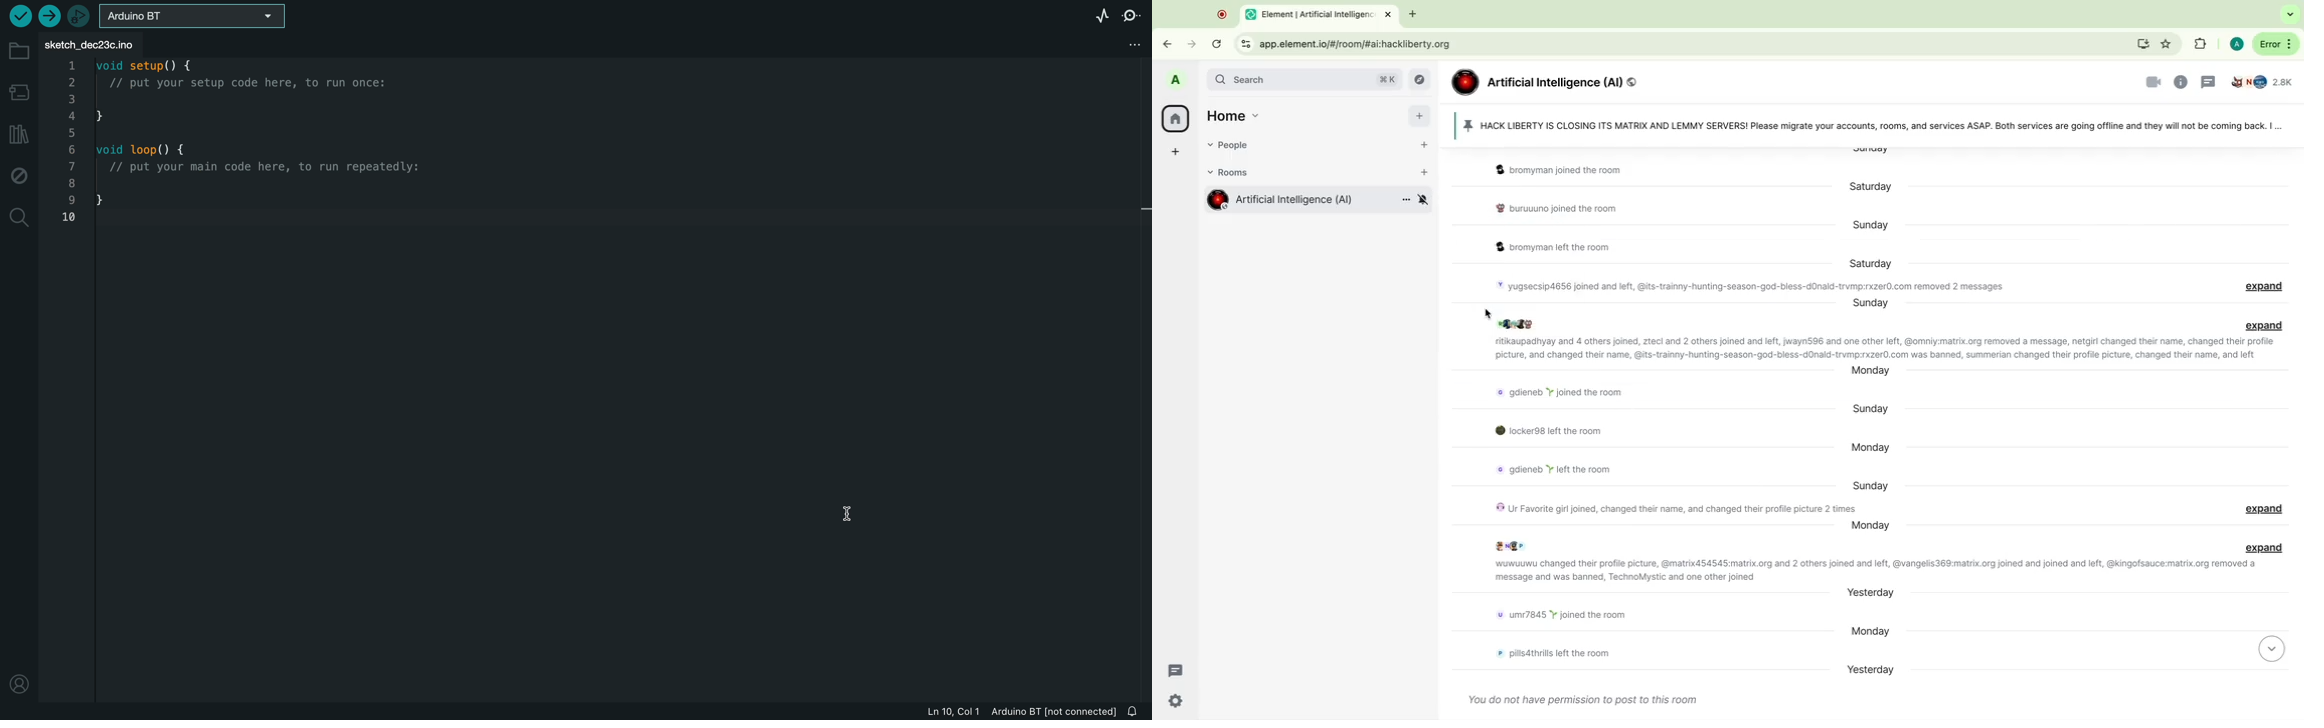 The height and width of the screenshot is (728, 2324). Describe the element at coordinates (1015, 711) in the screenshot. I see `file information` at that location.